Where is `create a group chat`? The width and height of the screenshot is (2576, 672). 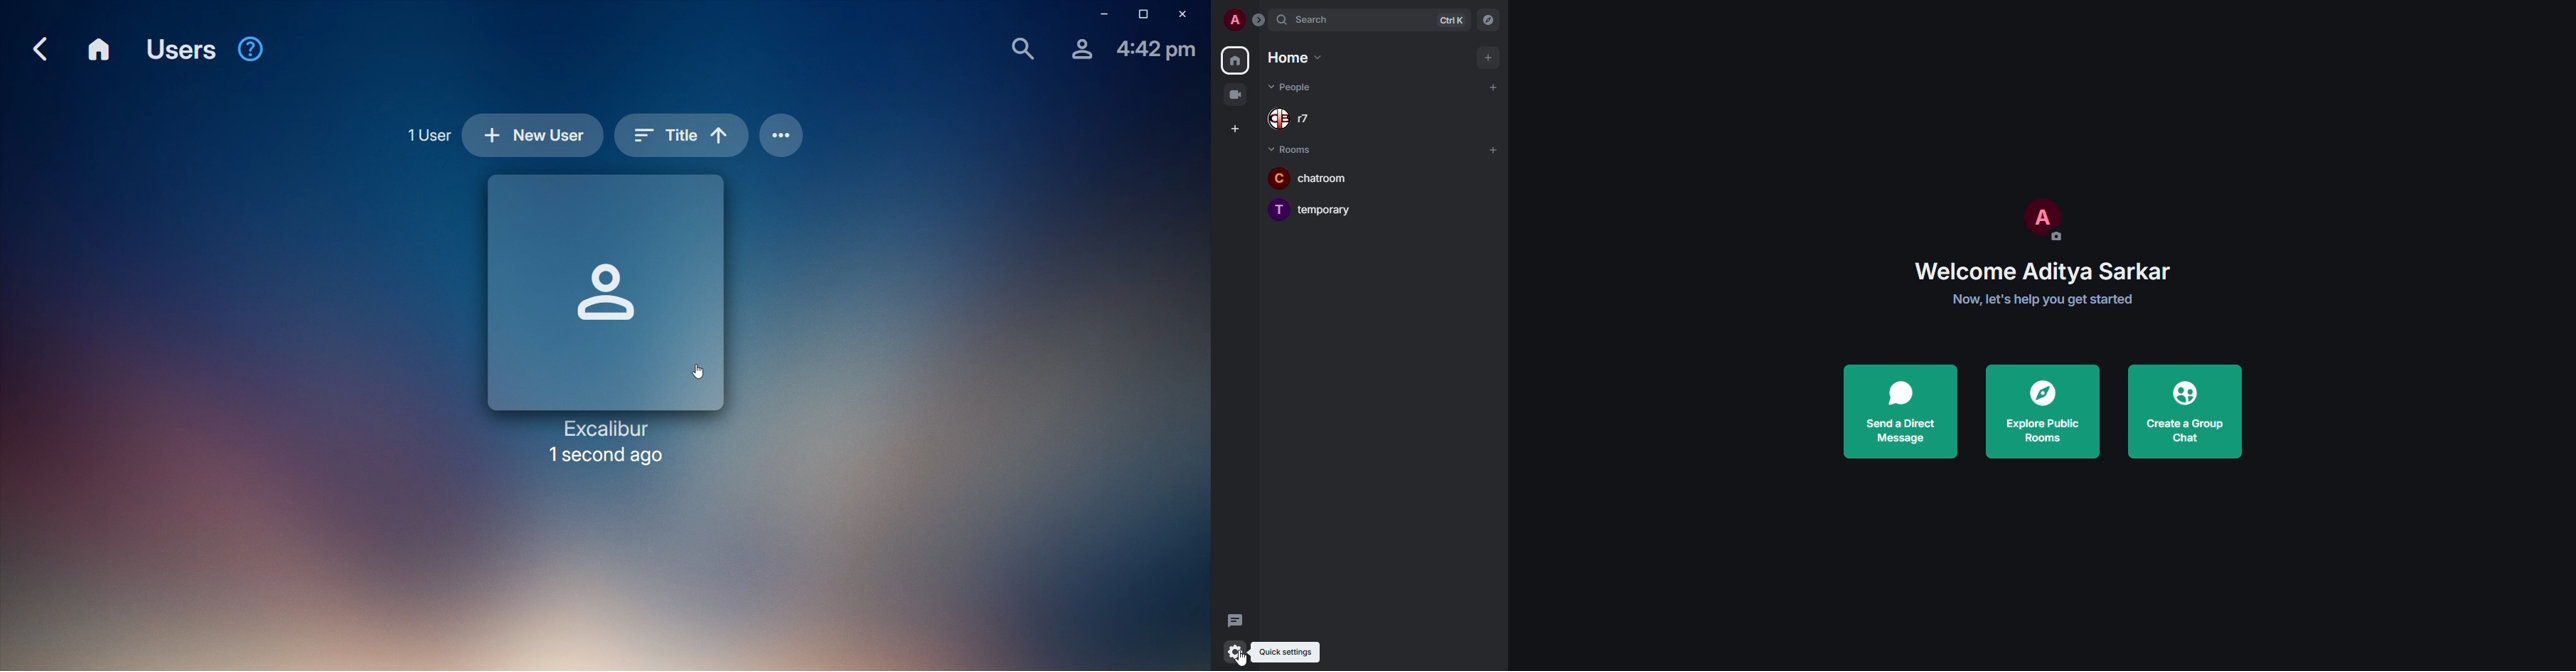 create a group chat is located at coordinates (2181, 411).